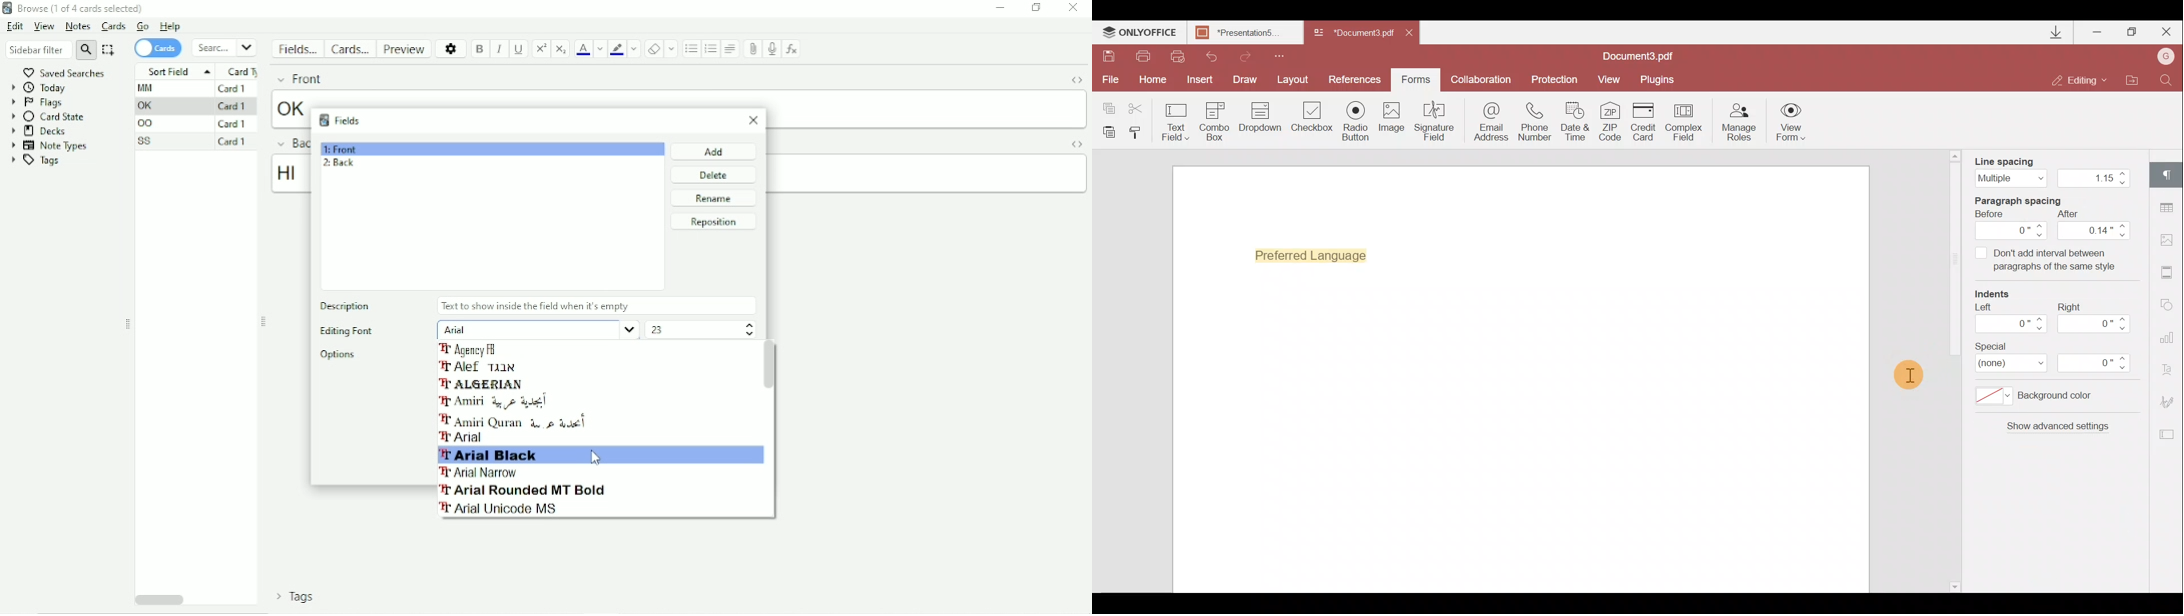  I want to click on Amiri, so click(497, 401).